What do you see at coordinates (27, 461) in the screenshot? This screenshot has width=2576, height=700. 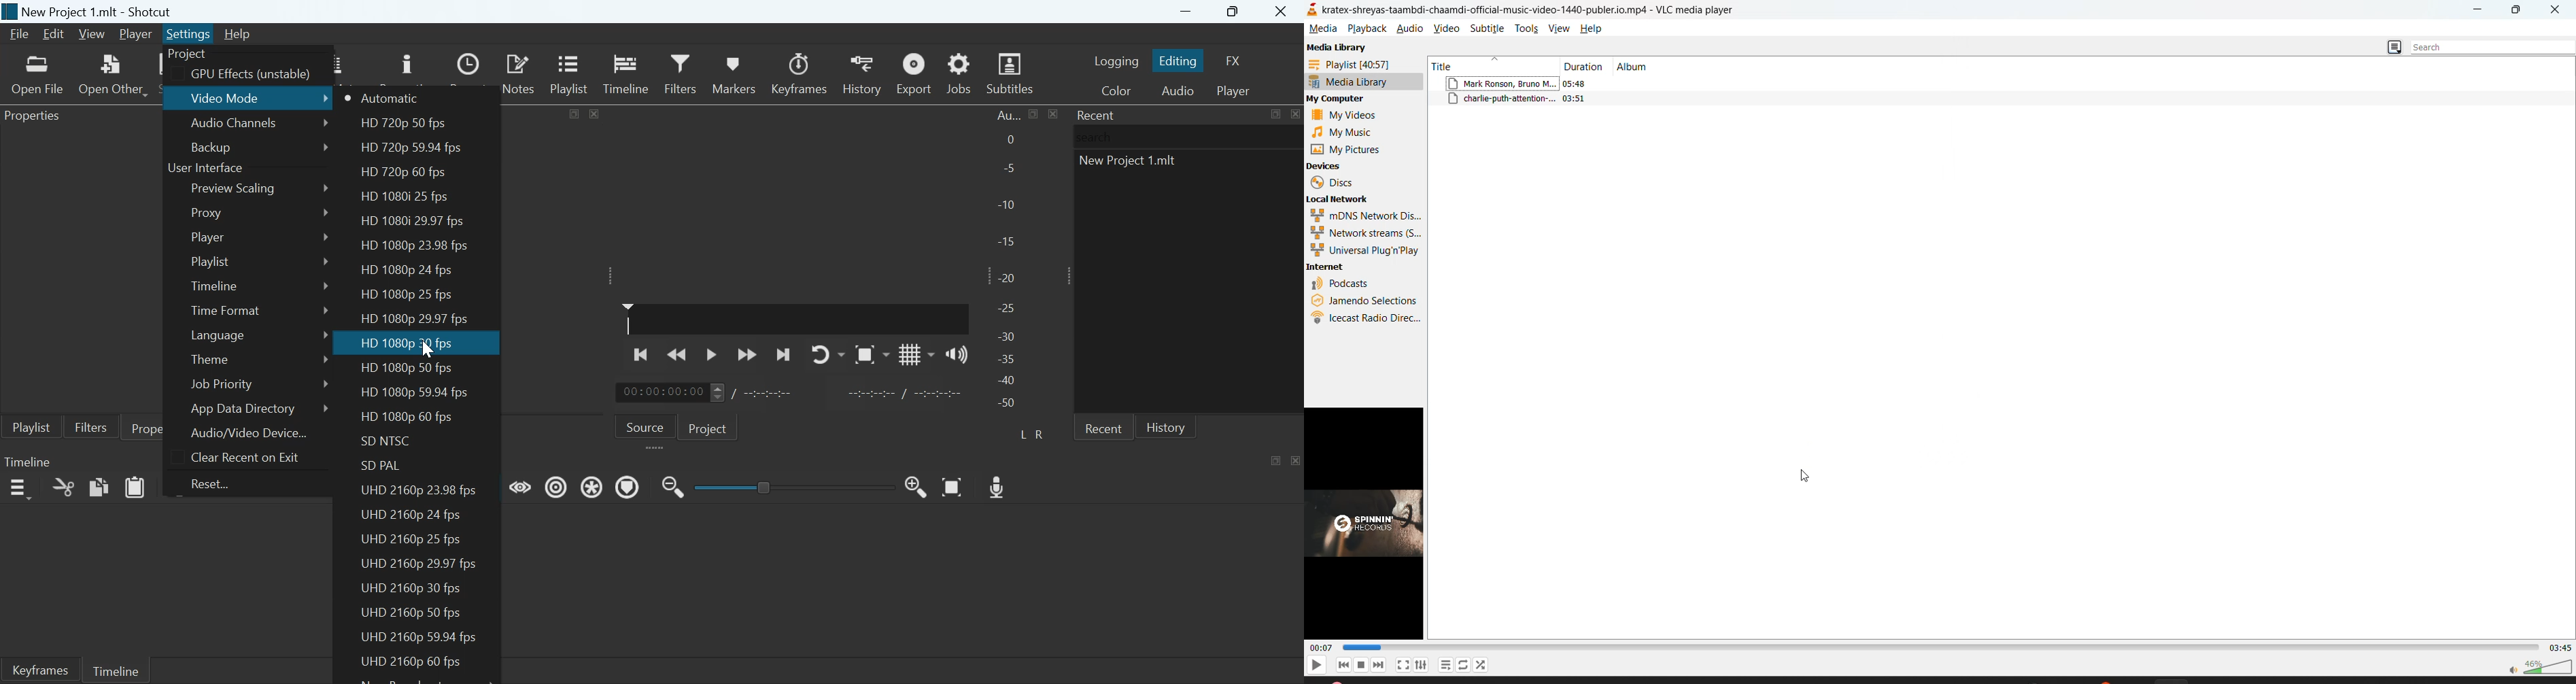 I see `Timeline` at bounding box center [27, 461].